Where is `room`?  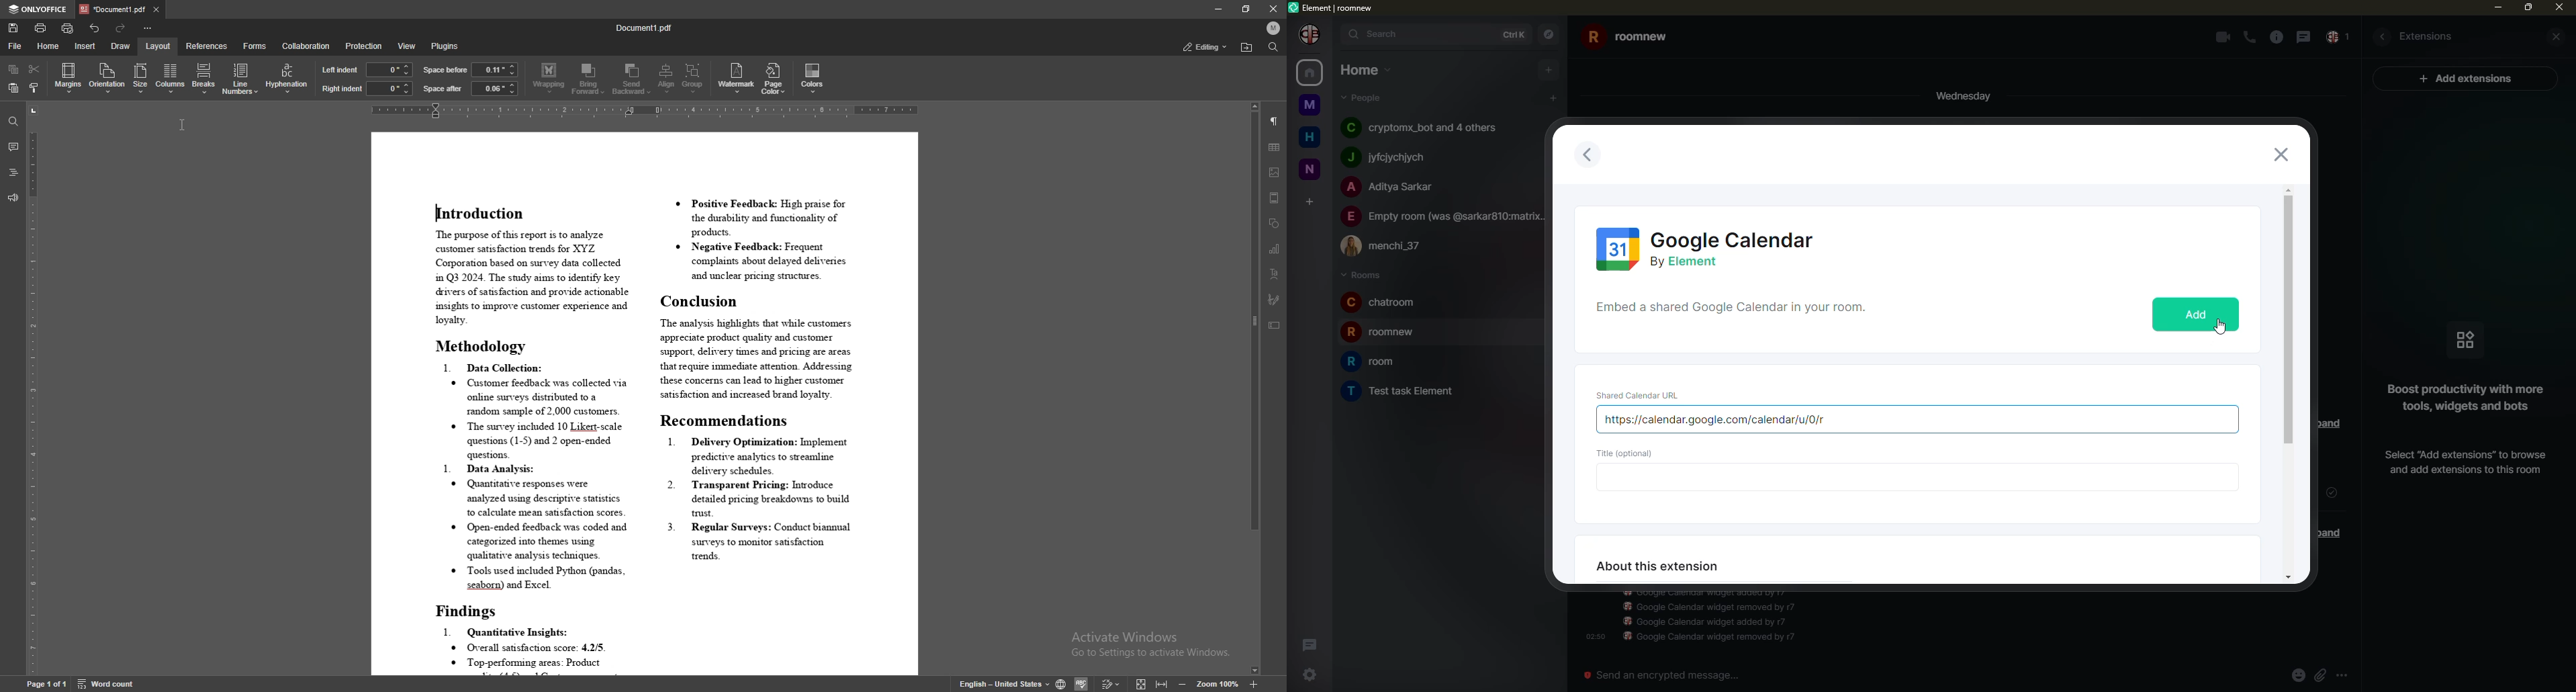 room is located at coordinates (1404, 390).